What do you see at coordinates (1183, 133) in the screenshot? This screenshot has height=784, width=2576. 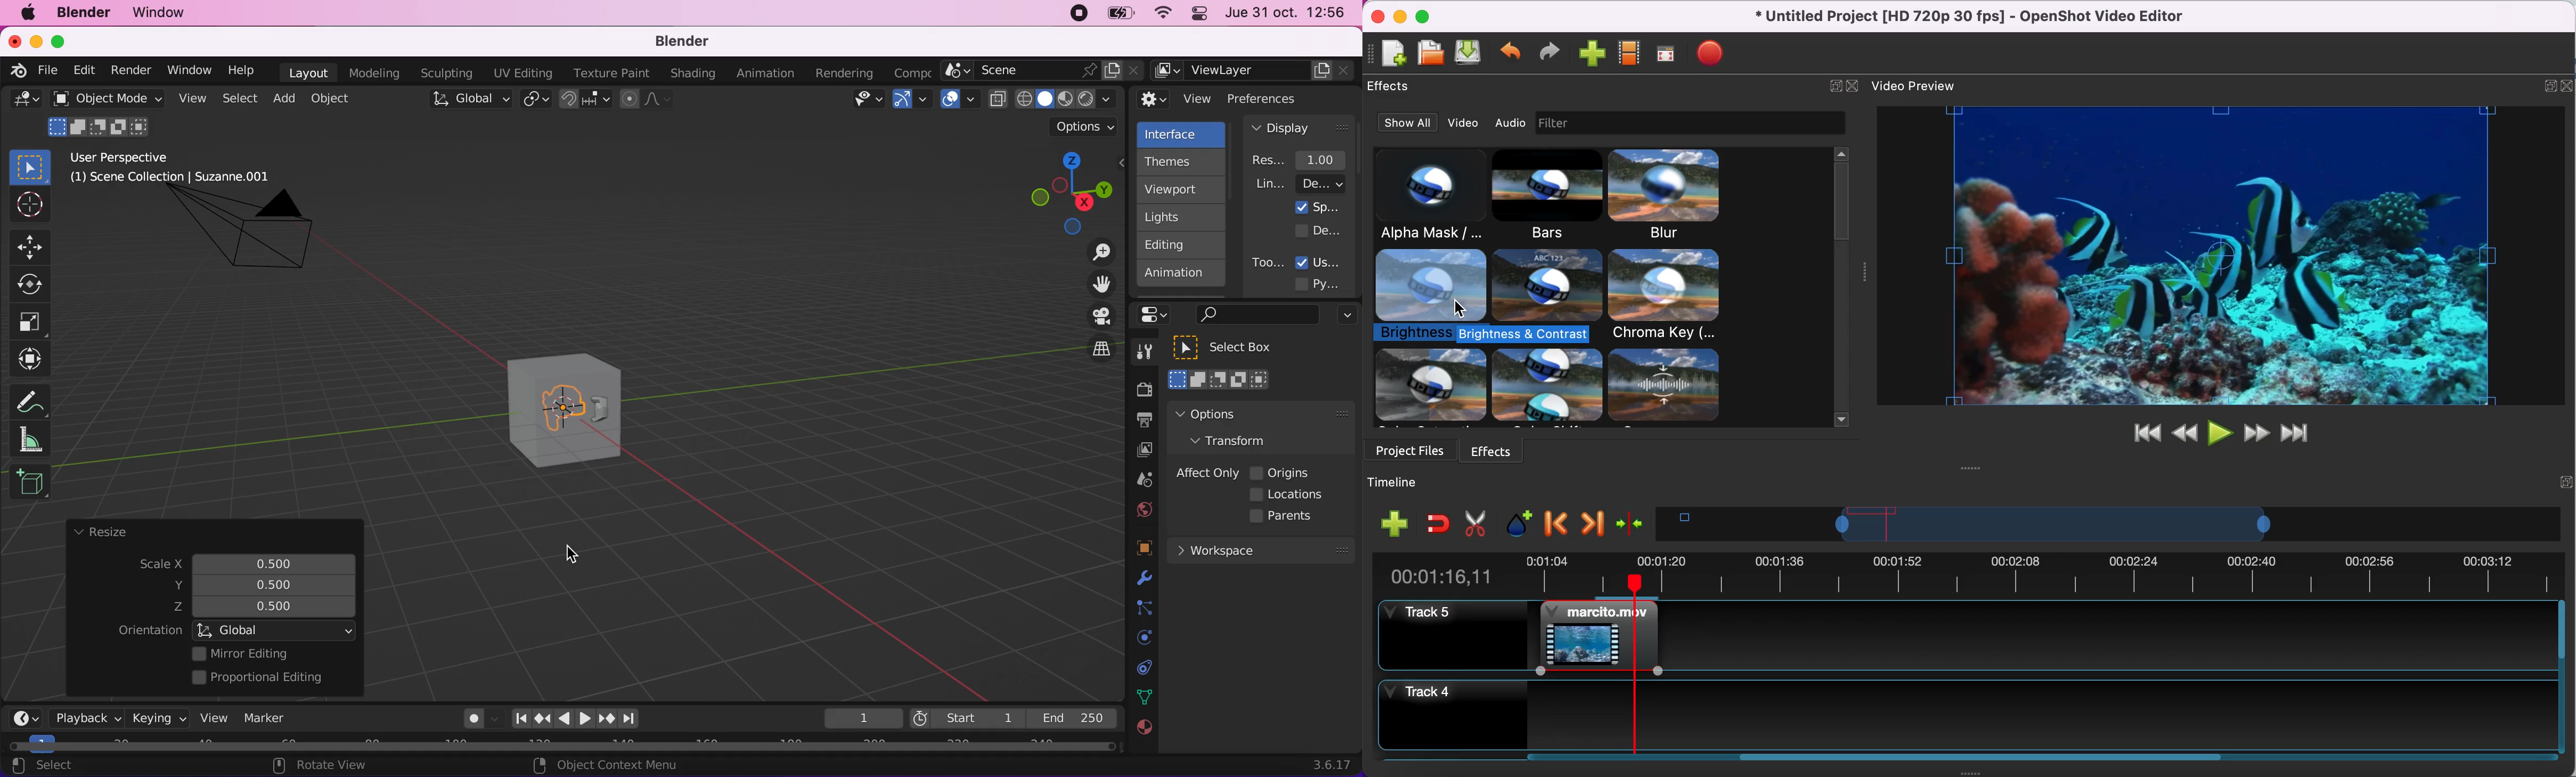 I see `interface` at bounding box center [1183, 133].